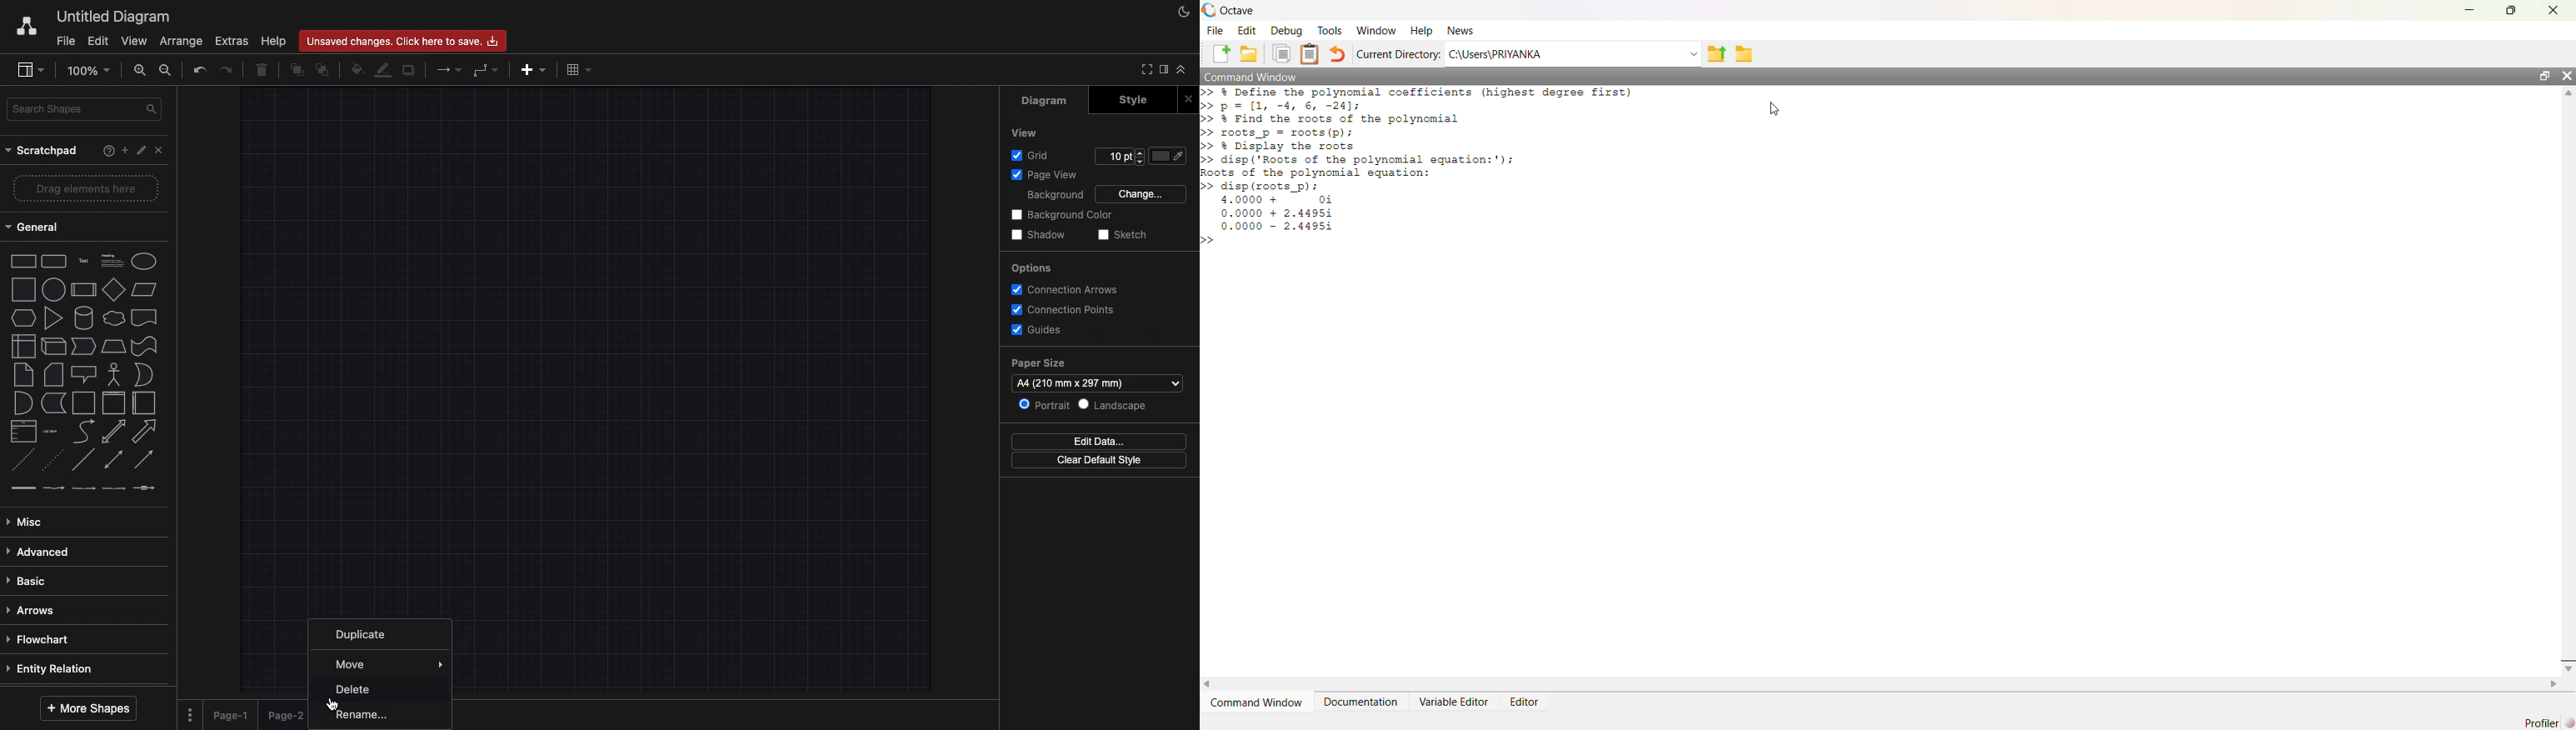 The width and height of the screenshot is (2576, 756). What do you see at coordinates (1041, 330) in the screenshot?
I see `Guides` at bounding box center [1041, 330].